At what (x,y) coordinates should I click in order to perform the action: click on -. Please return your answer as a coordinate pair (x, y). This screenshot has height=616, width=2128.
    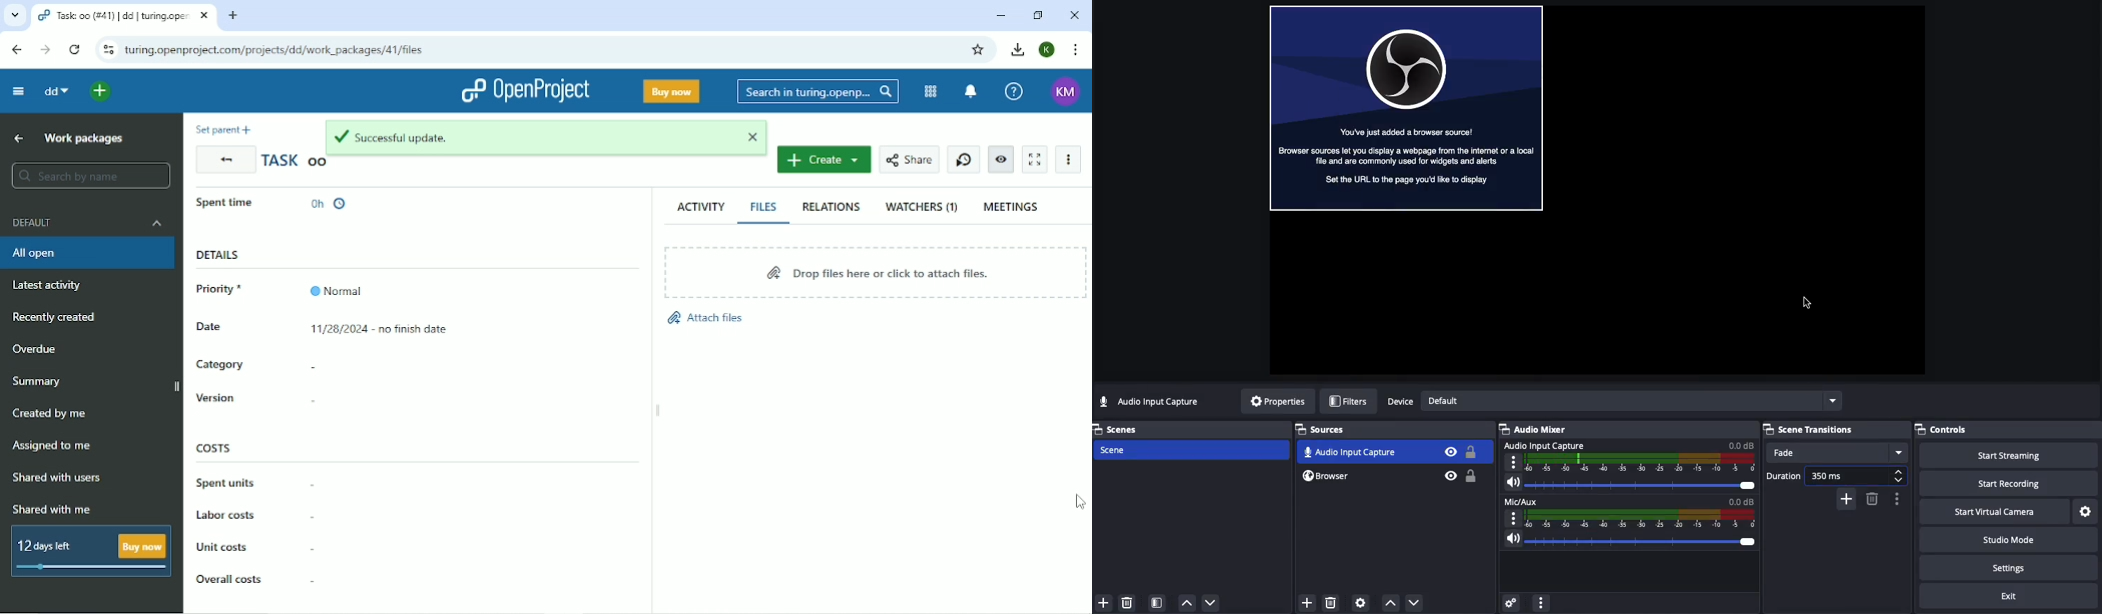
    Looking at the image, I should click on (317, 487).